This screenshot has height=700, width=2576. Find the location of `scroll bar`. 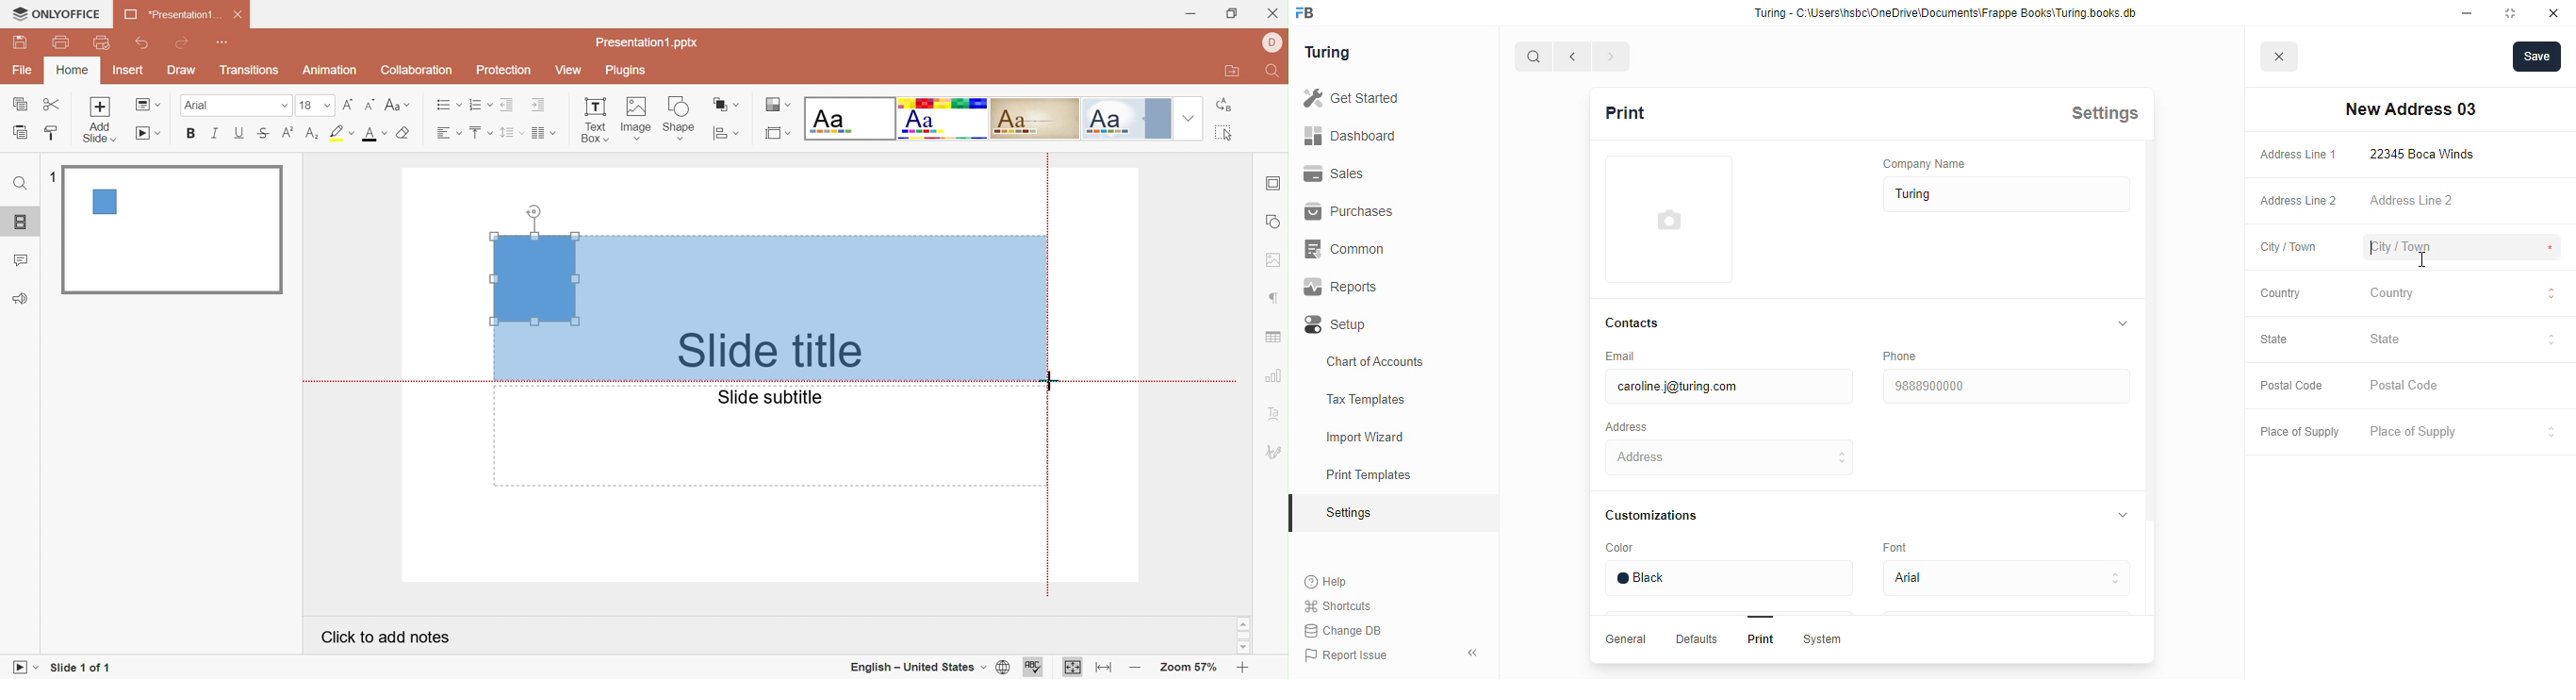

scroll bar is located at coordinates (2149, 402).